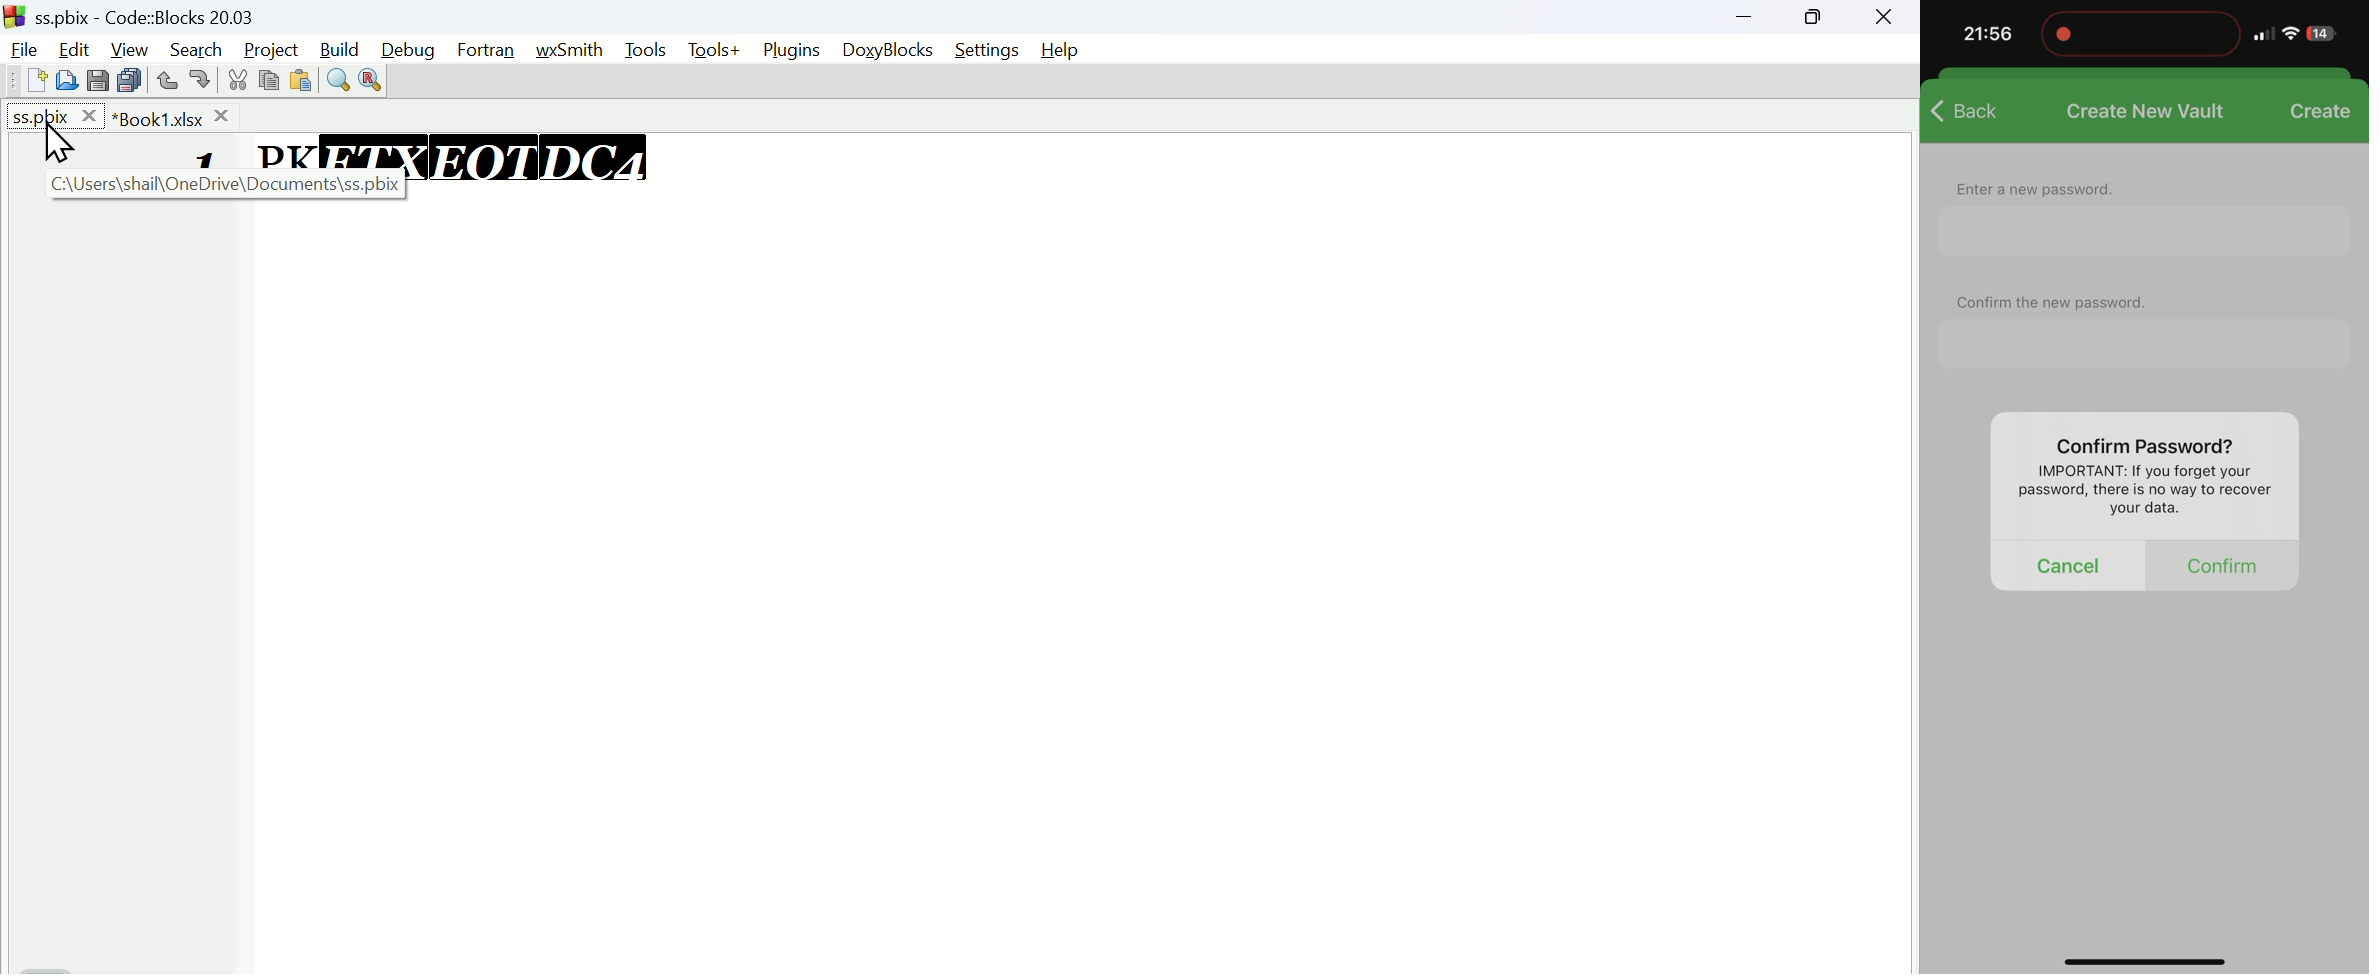  I want to click on Debug, so click(413, 46).